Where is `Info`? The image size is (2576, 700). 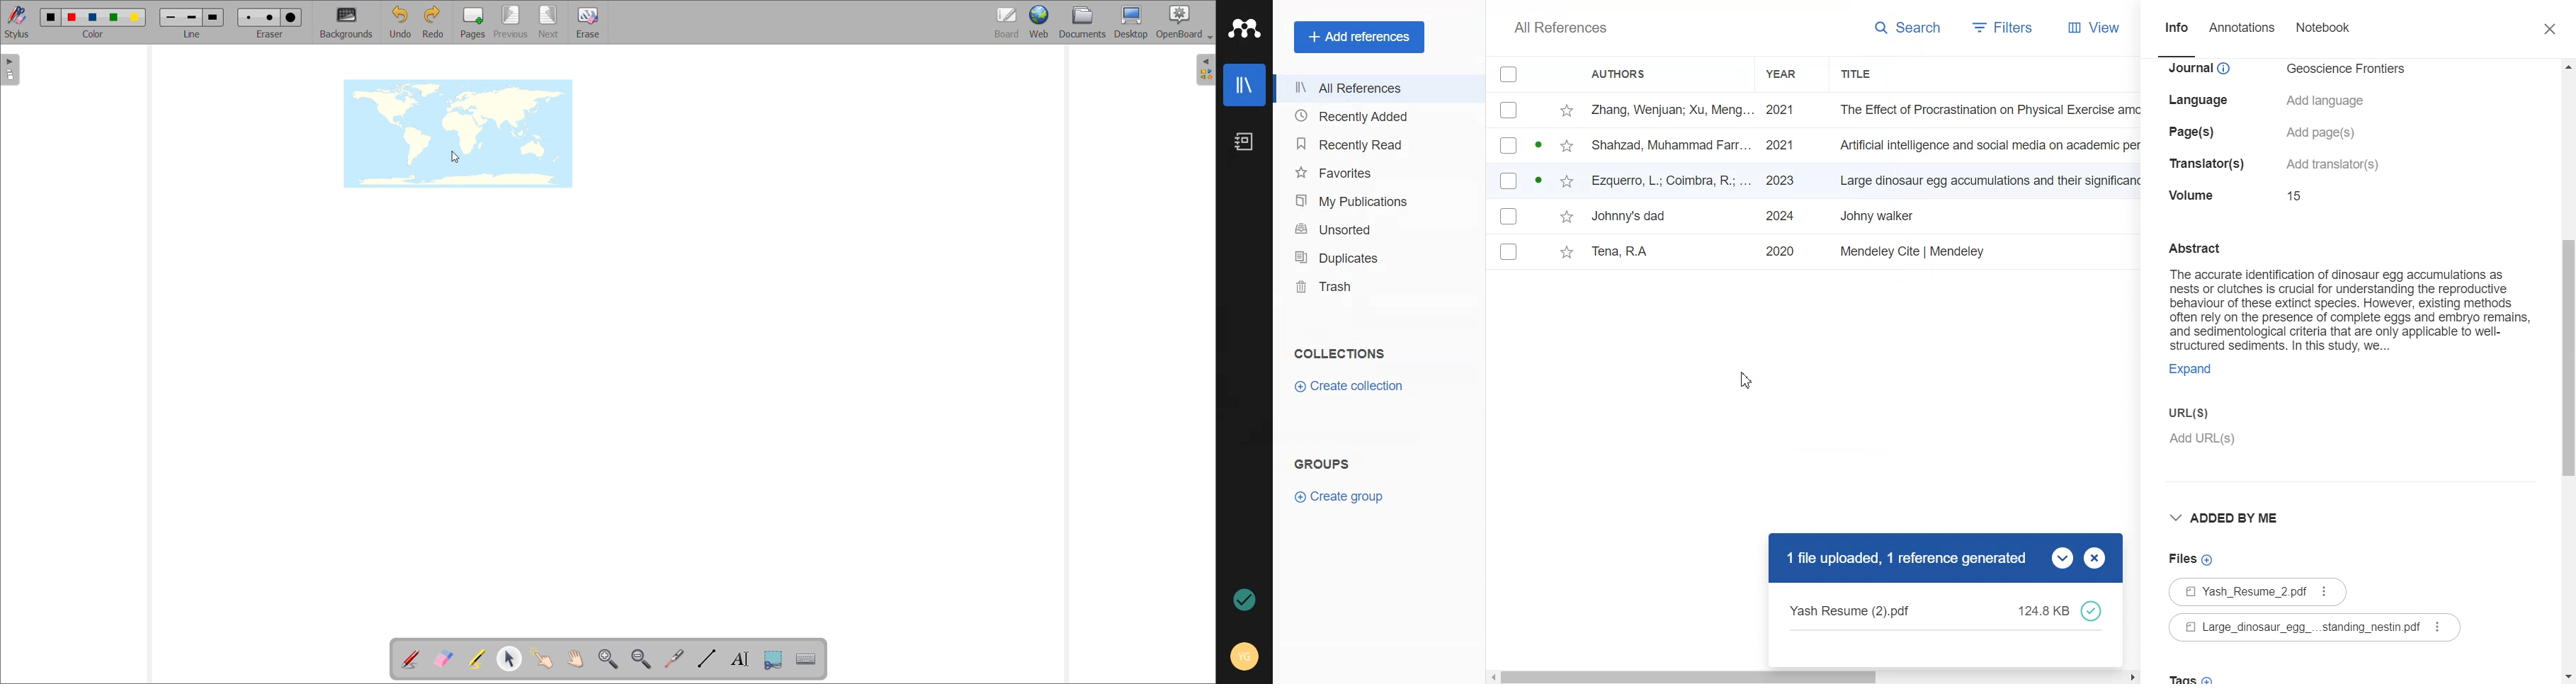 Info is located at coordinates (2174, 30).